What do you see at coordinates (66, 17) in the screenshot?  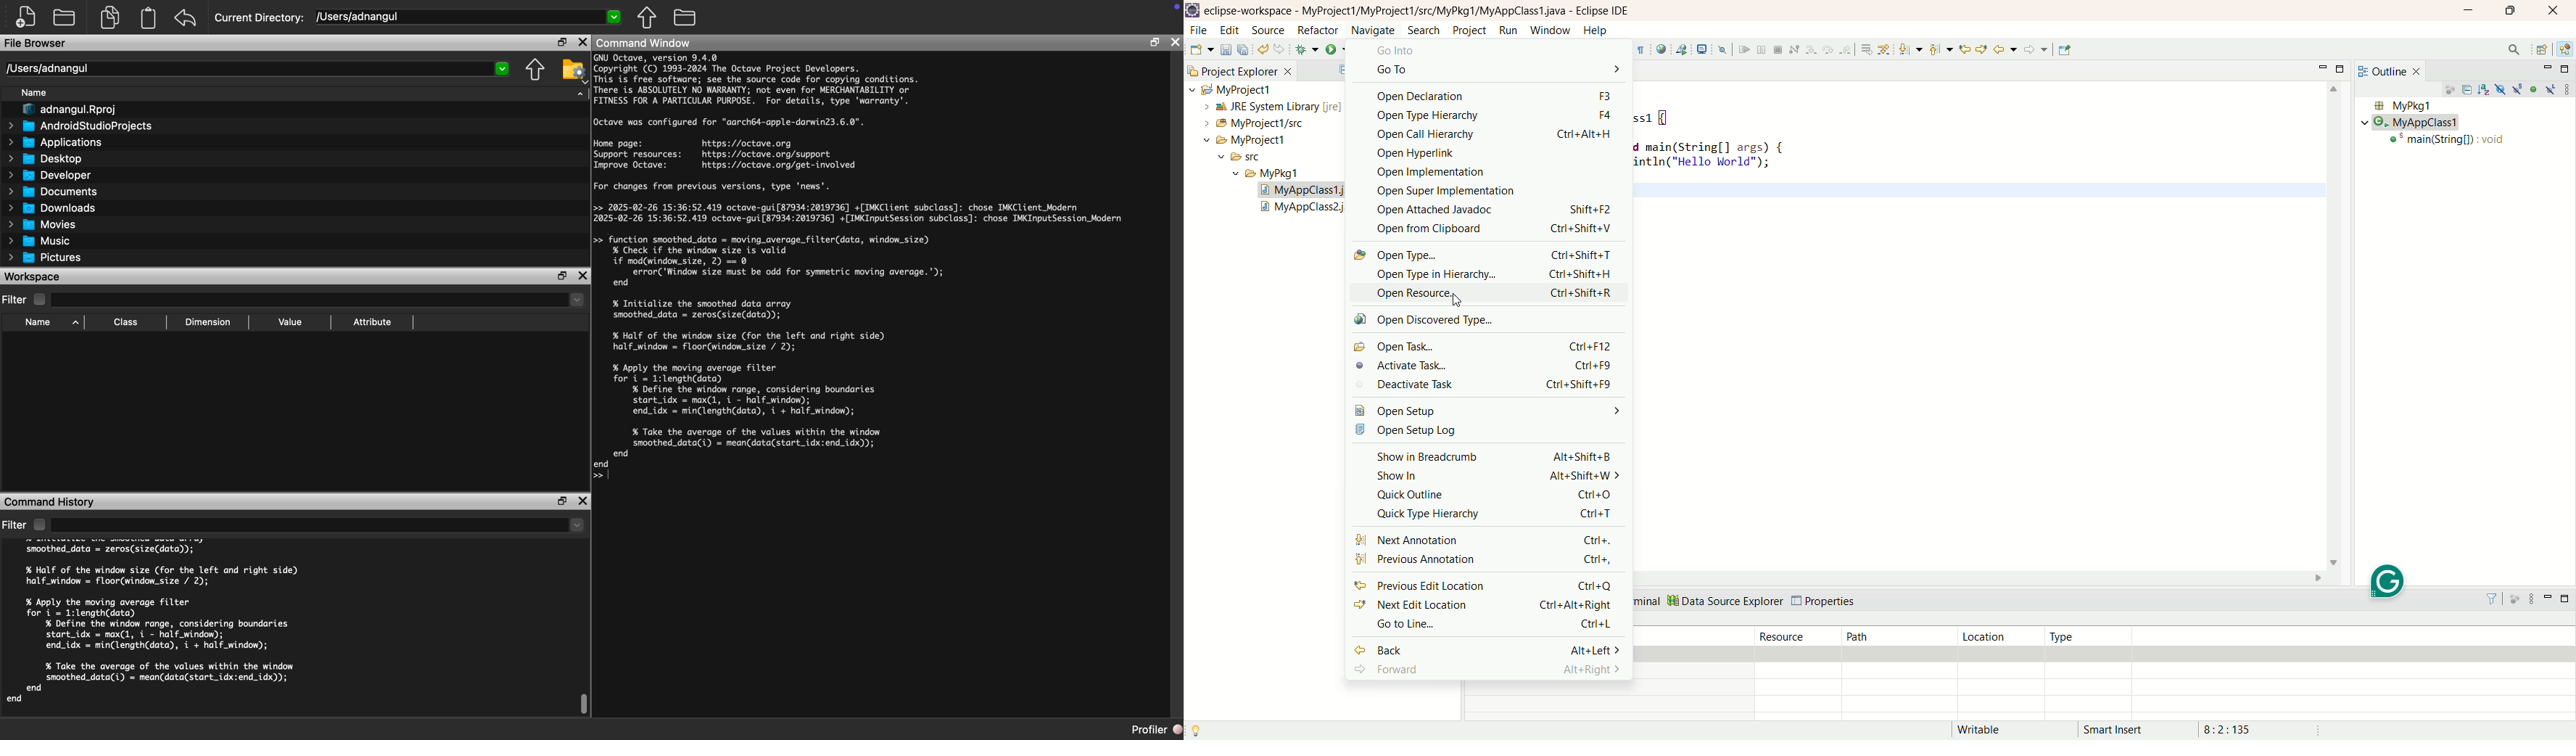 I see `Open Folder` at bounding box center [66, 17].